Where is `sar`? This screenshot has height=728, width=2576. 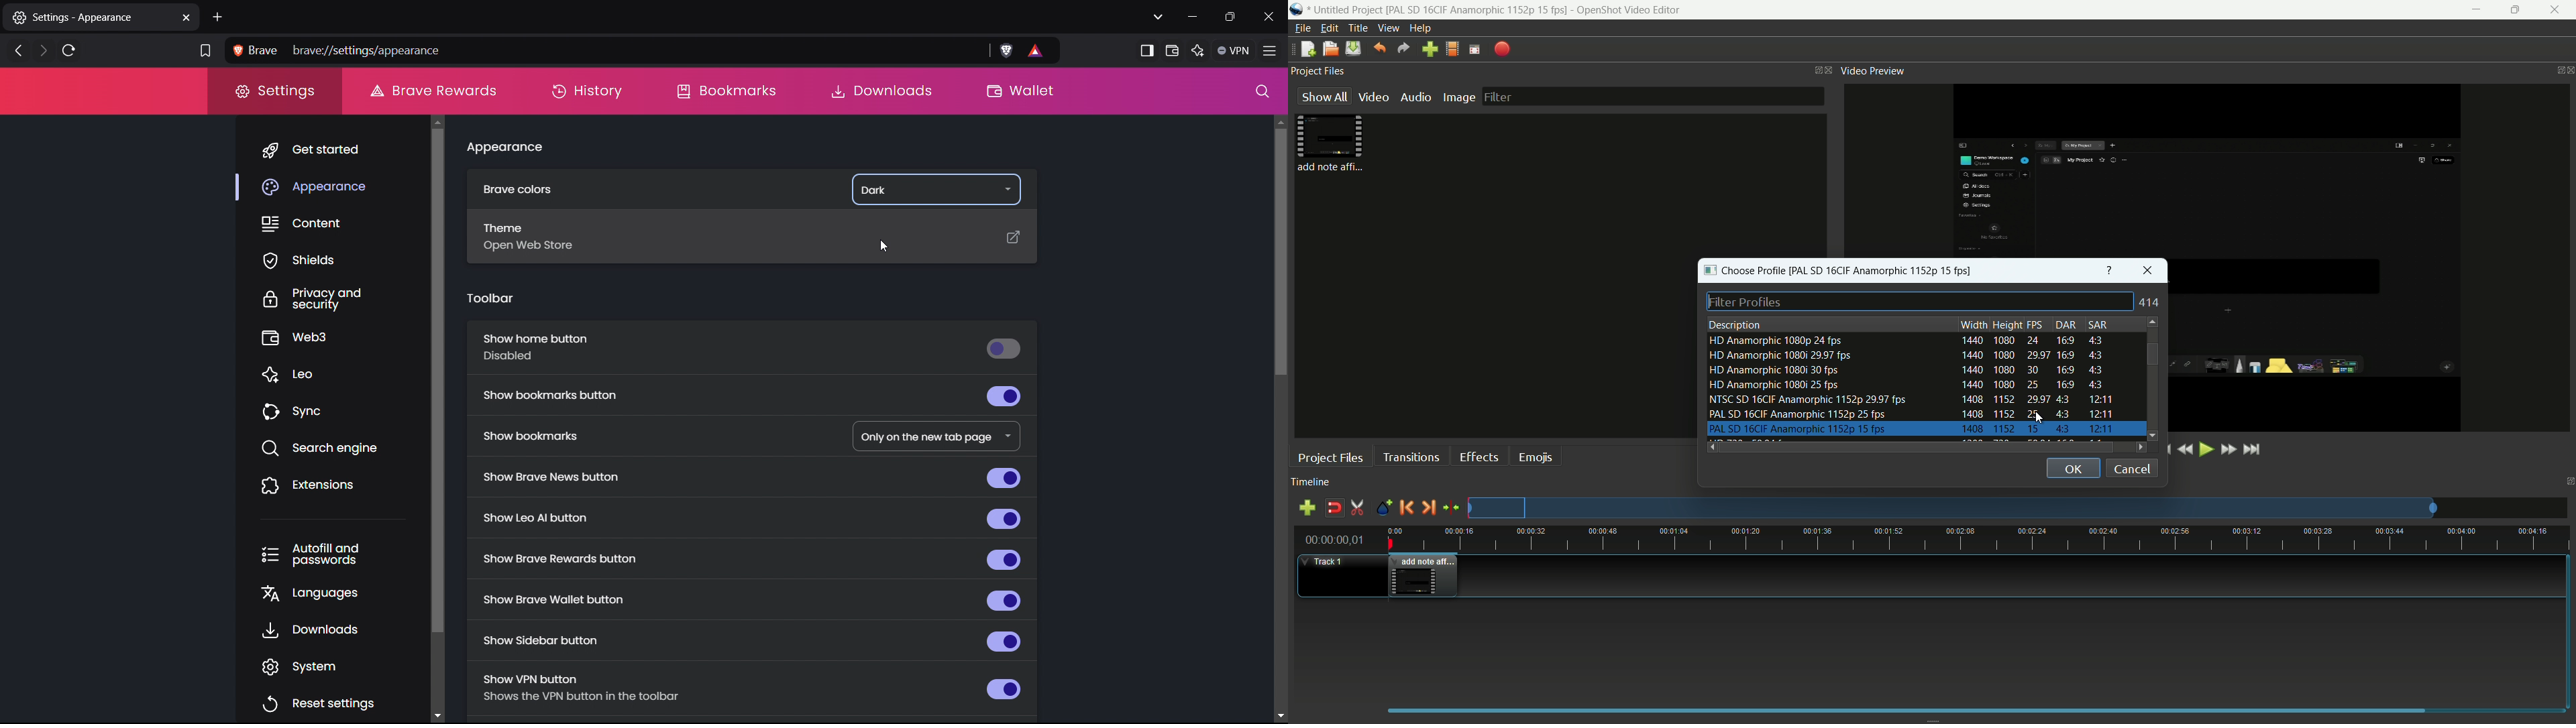 sar is located at coordinates (2100, 324).